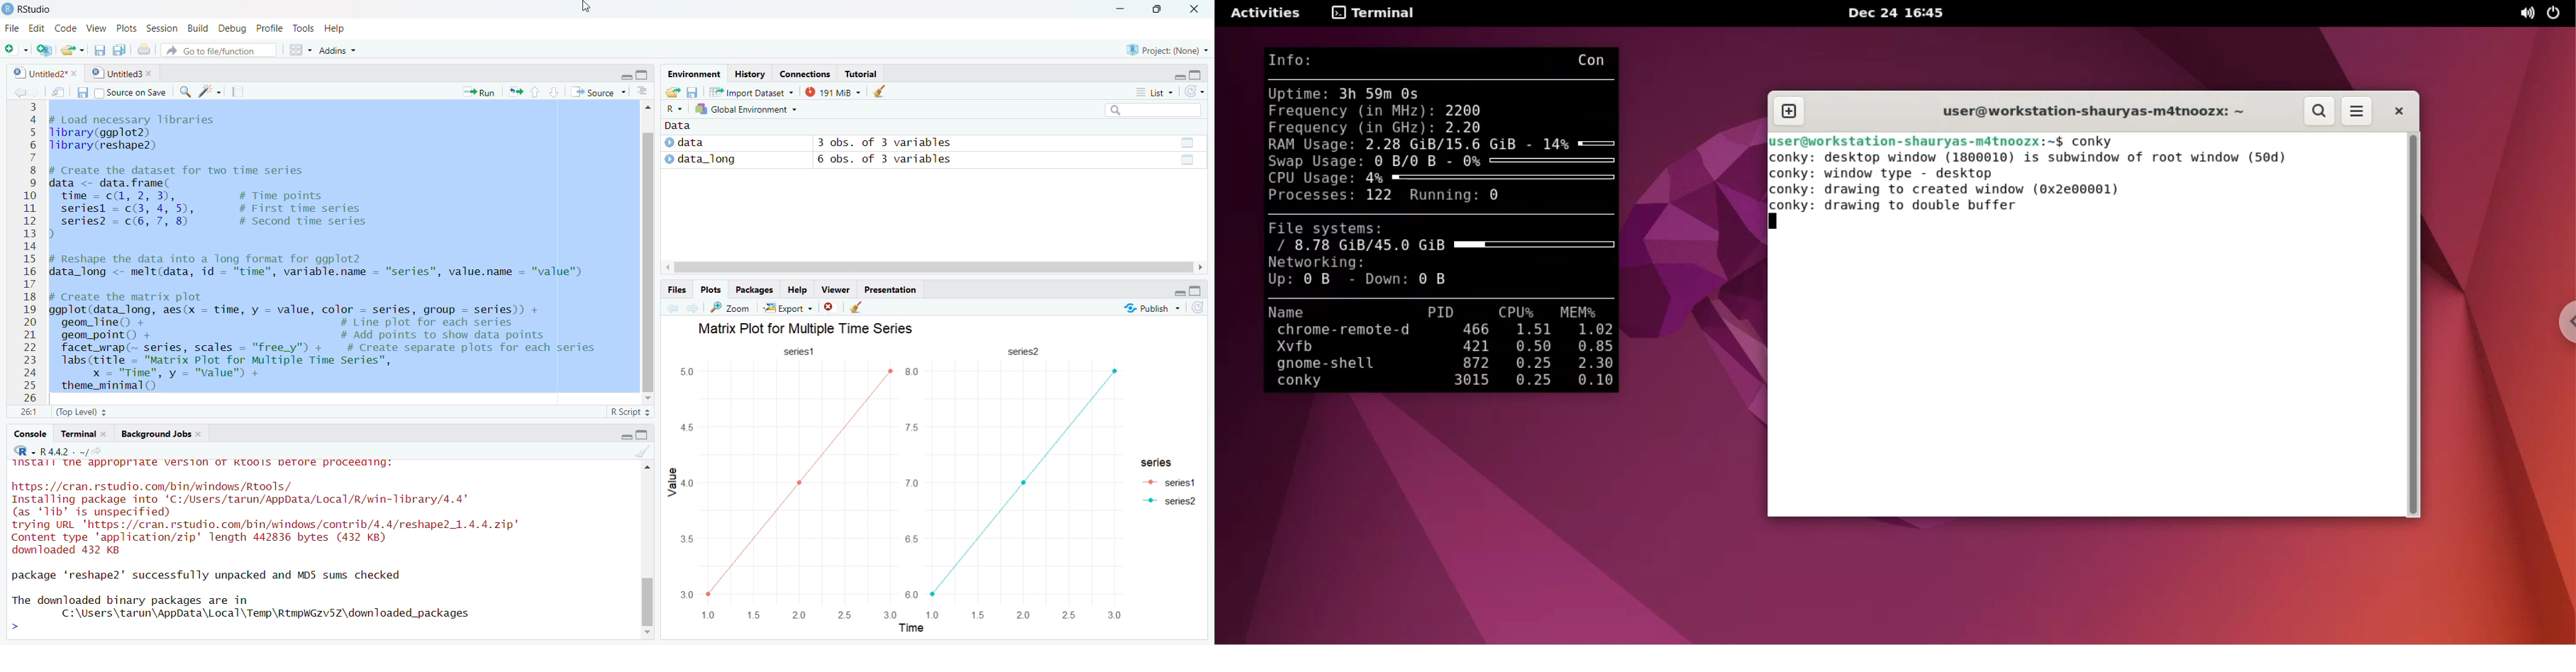 This screenshot has width=2576, height=672. I want to click on show in window, so click(60, 92).